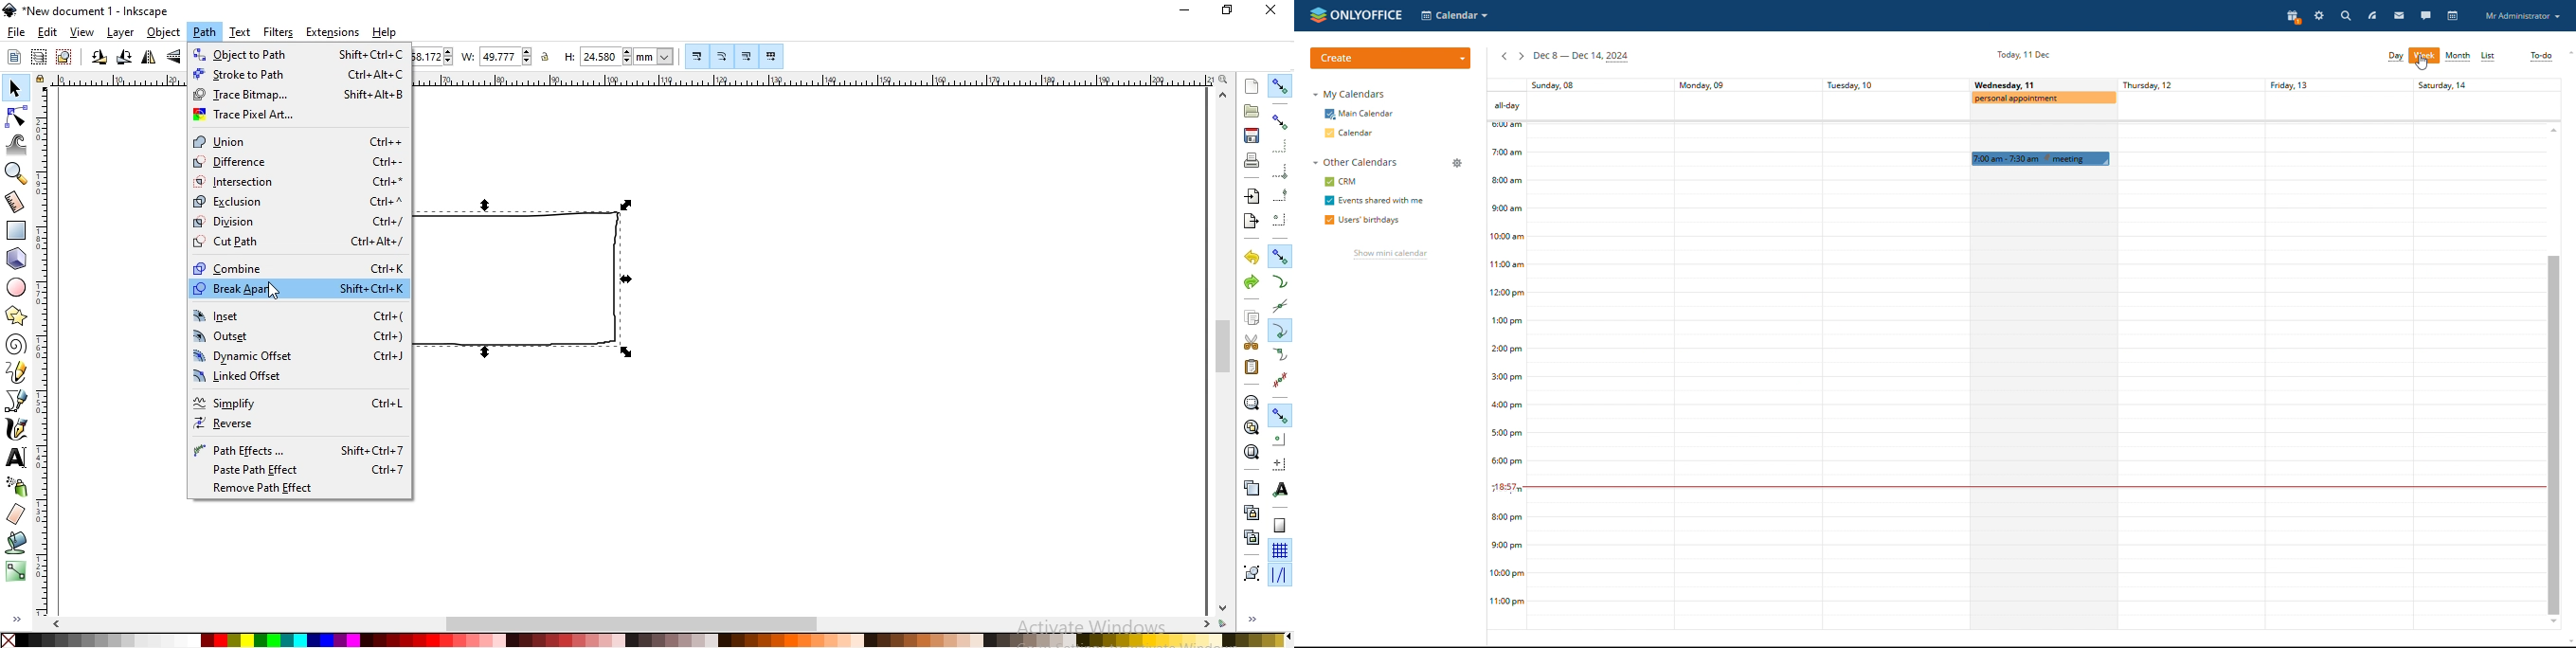 The width and height of the screenshot is (2576, 672). What do you see at coordinates (2427, 15) in the screenshot?
I see `talk` at bounding box center [2427, 15].